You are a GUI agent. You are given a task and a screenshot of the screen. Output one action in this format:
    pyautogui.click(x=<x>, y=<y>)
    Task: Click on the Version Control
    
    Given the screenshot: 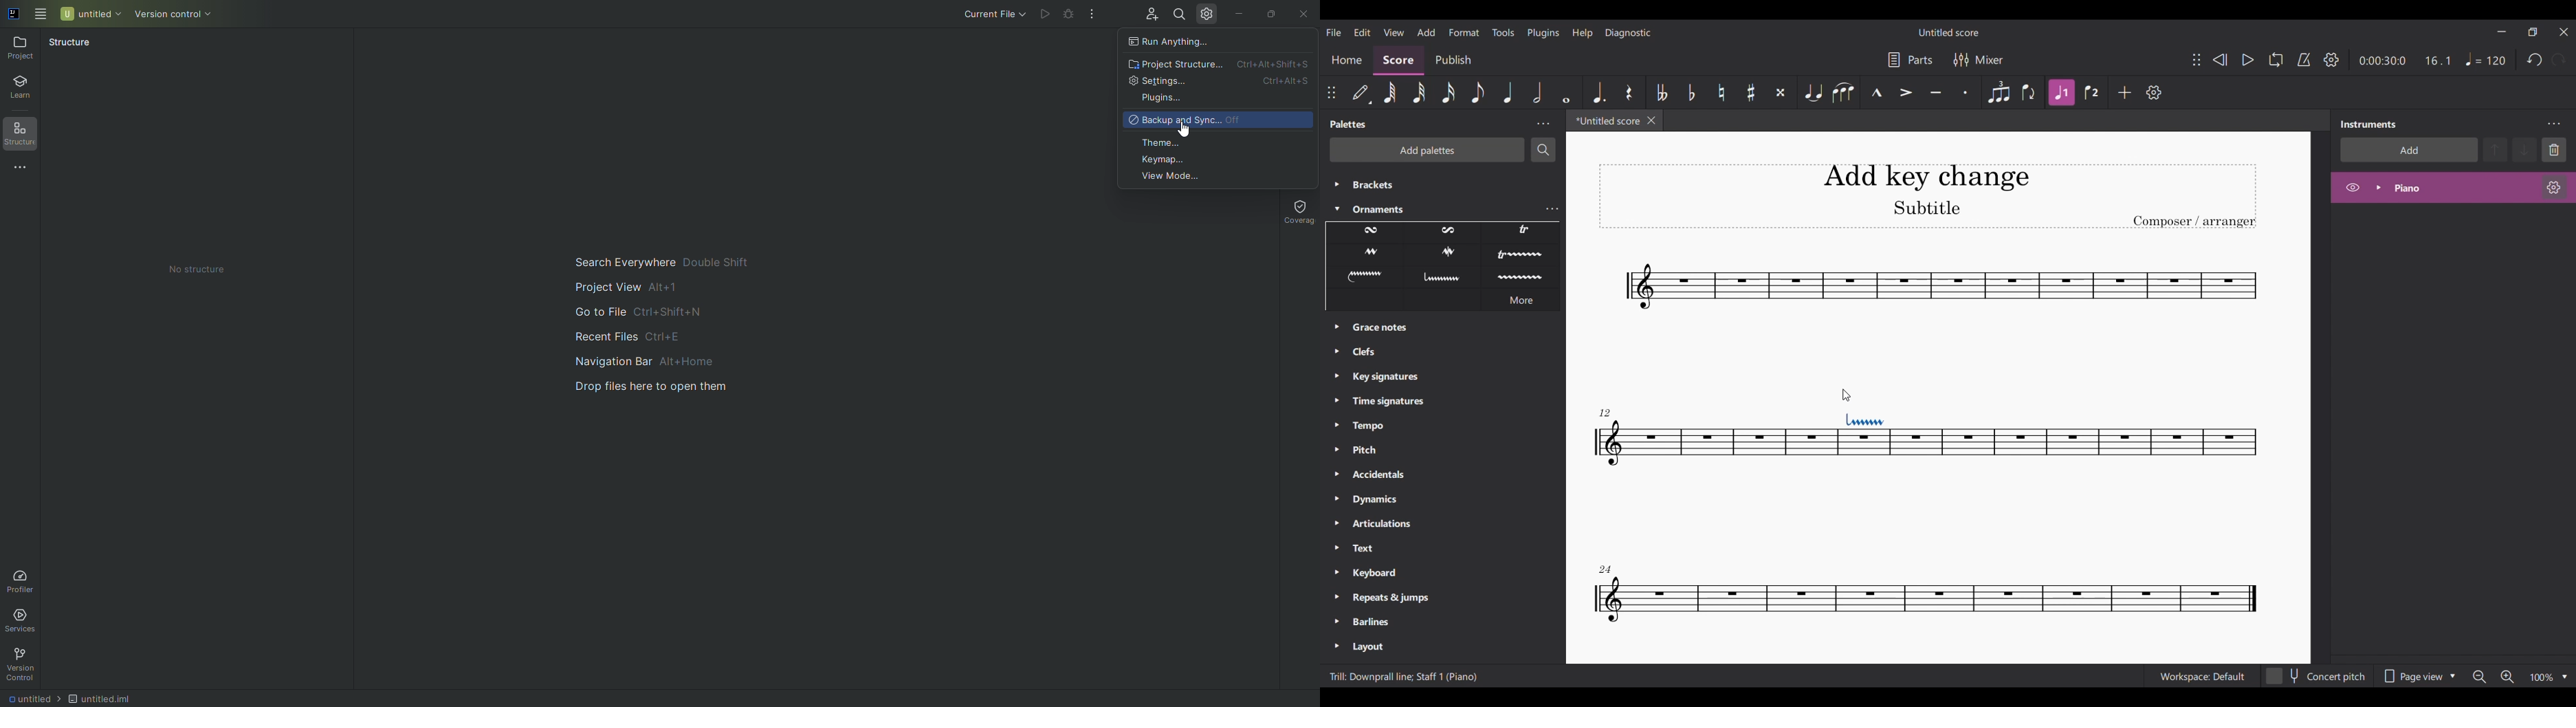 What is the action you would take?
    pyautogui.click(x=25, y=664)
    